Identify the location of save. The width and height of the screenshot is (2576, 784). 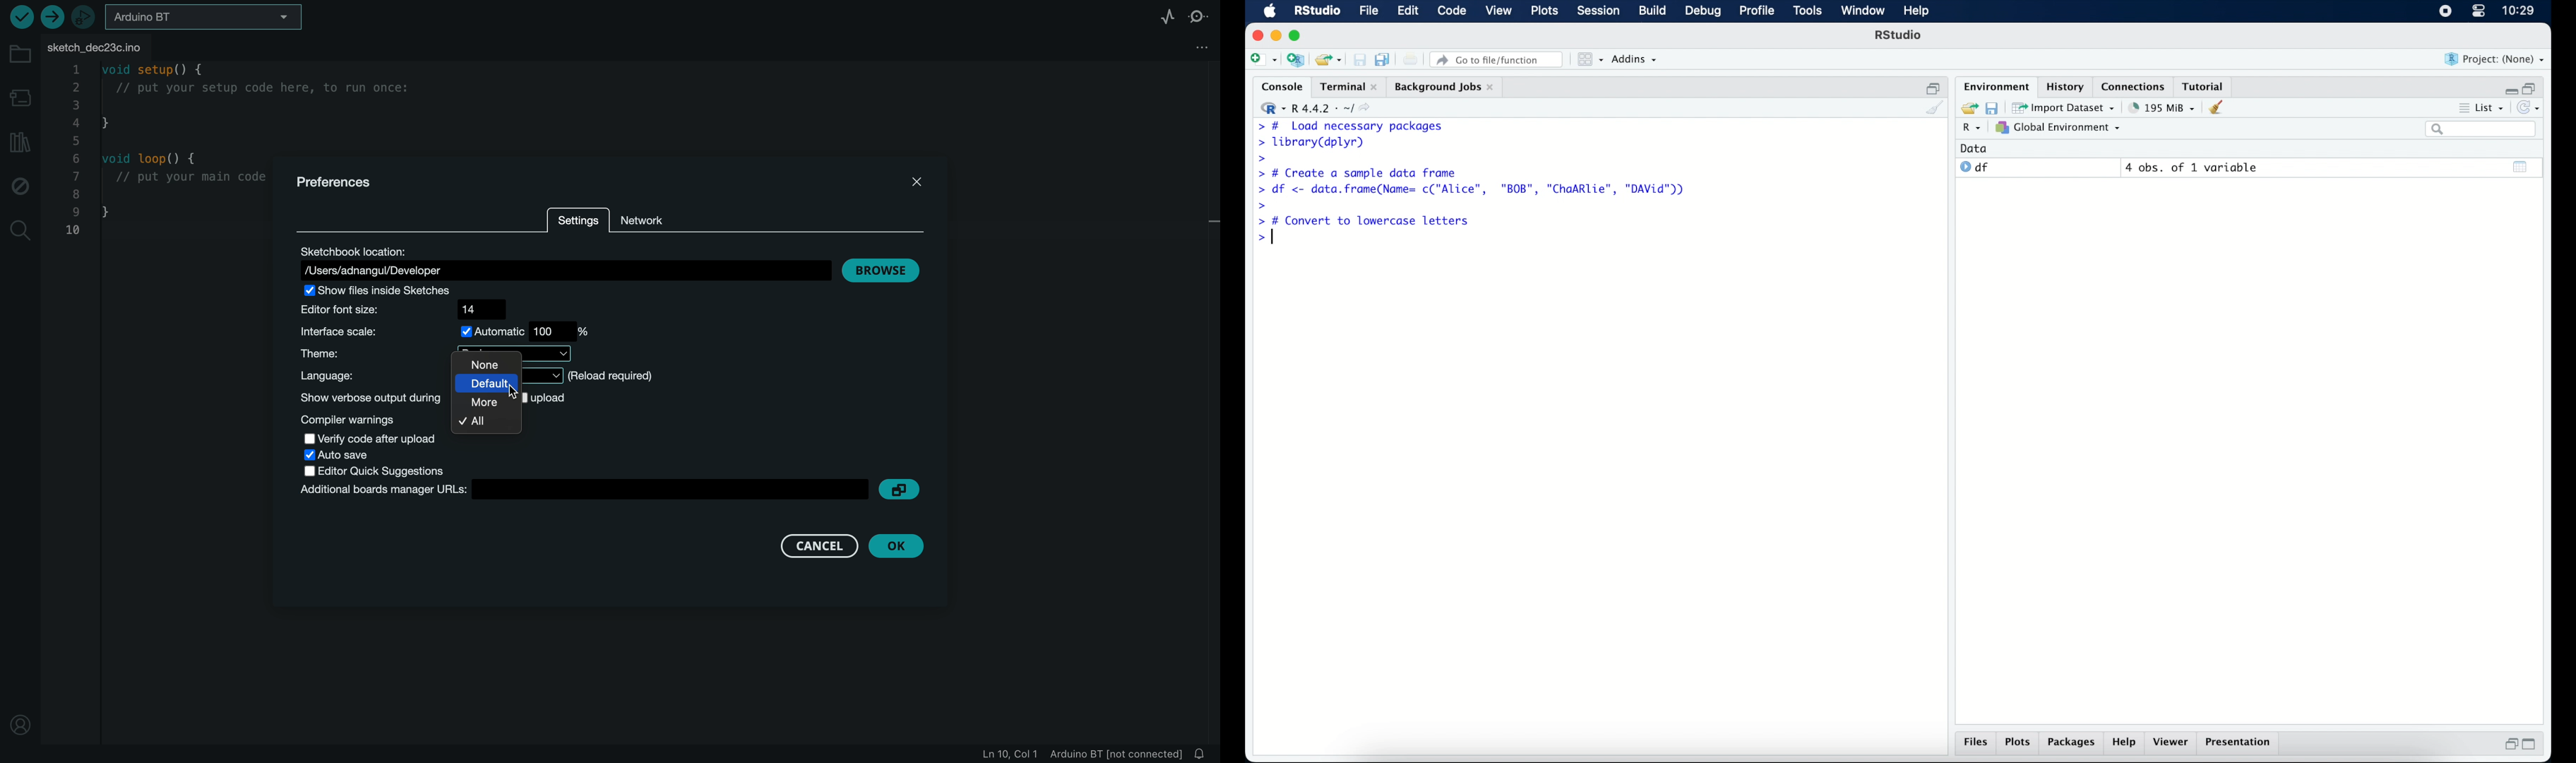
(1359, 59).